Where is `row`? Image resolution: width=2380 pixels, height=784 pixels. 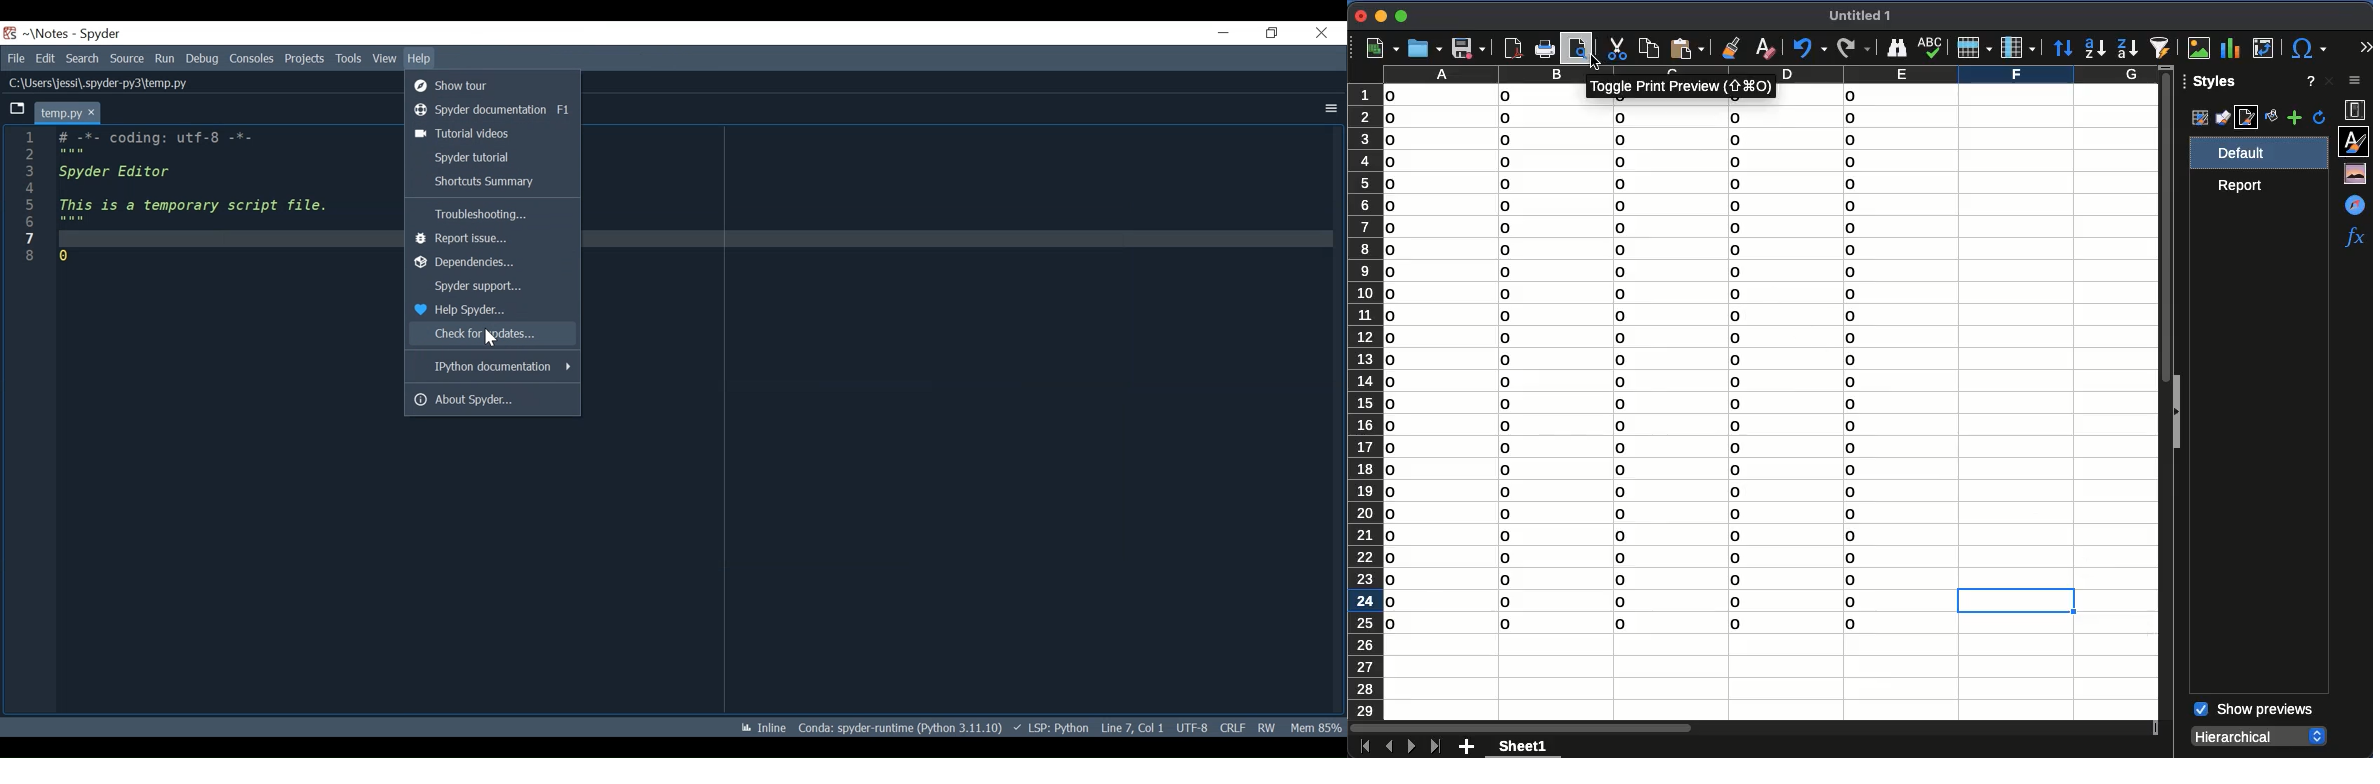 row is located at coordinates (1975, 48).